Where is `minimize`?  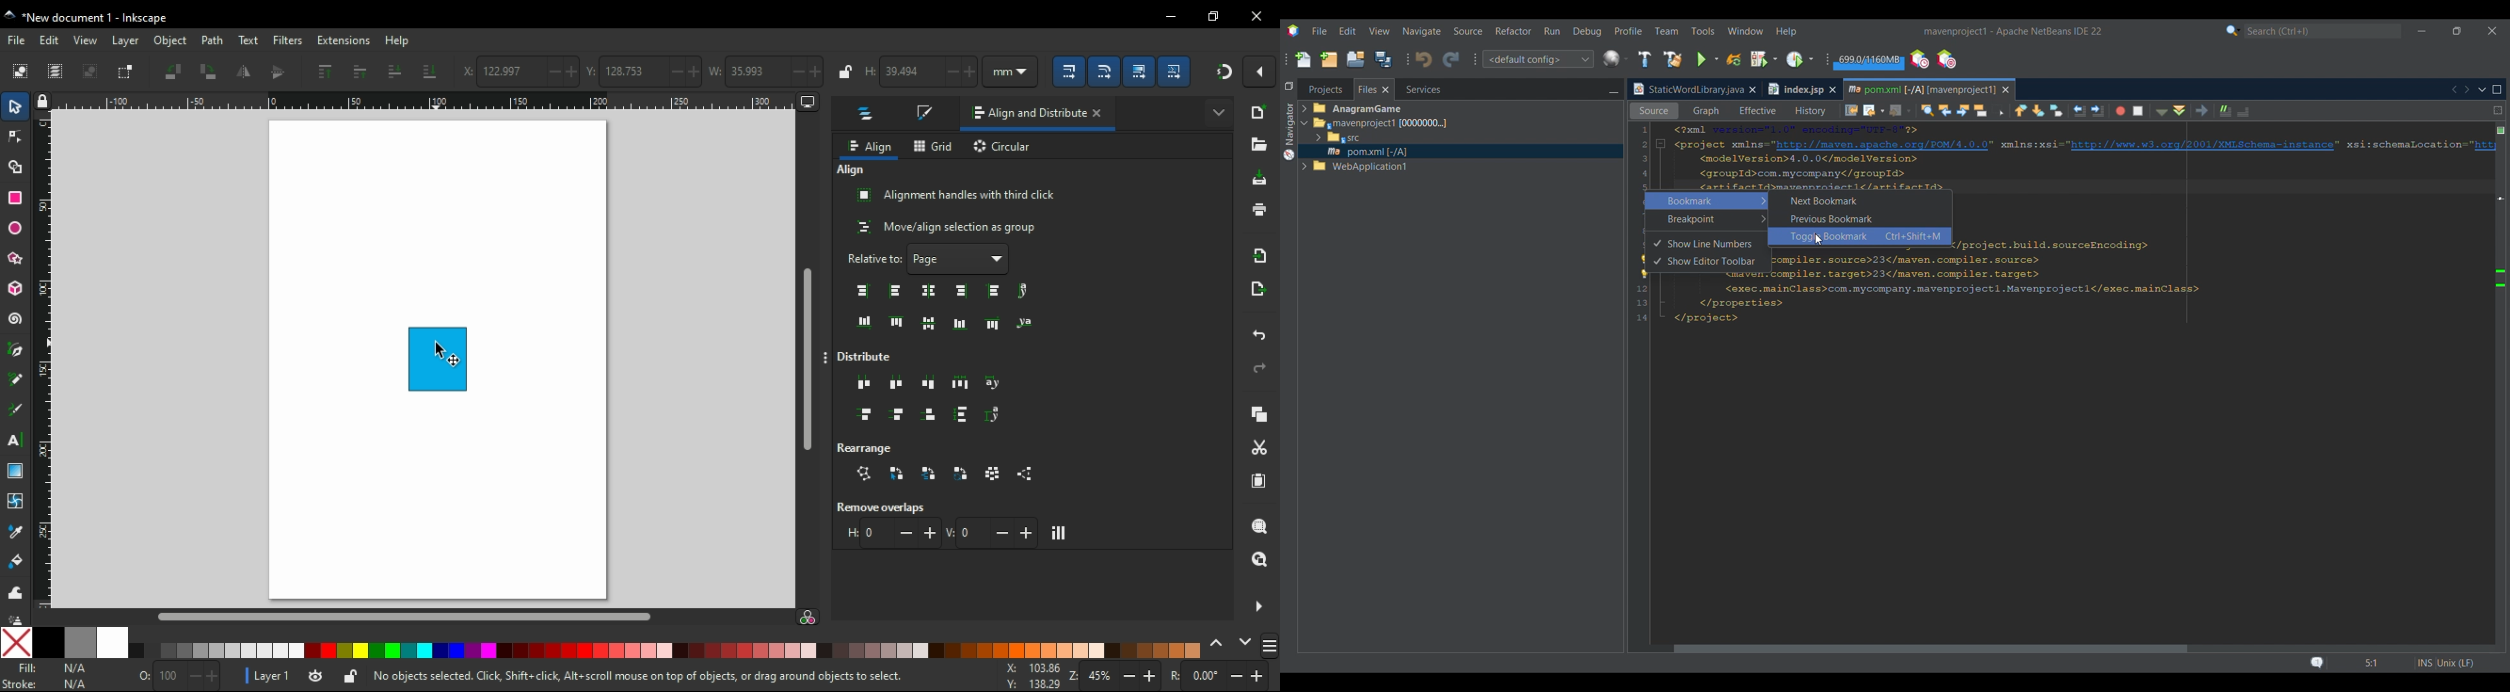 minimize is located at coordinates (1168, 17).